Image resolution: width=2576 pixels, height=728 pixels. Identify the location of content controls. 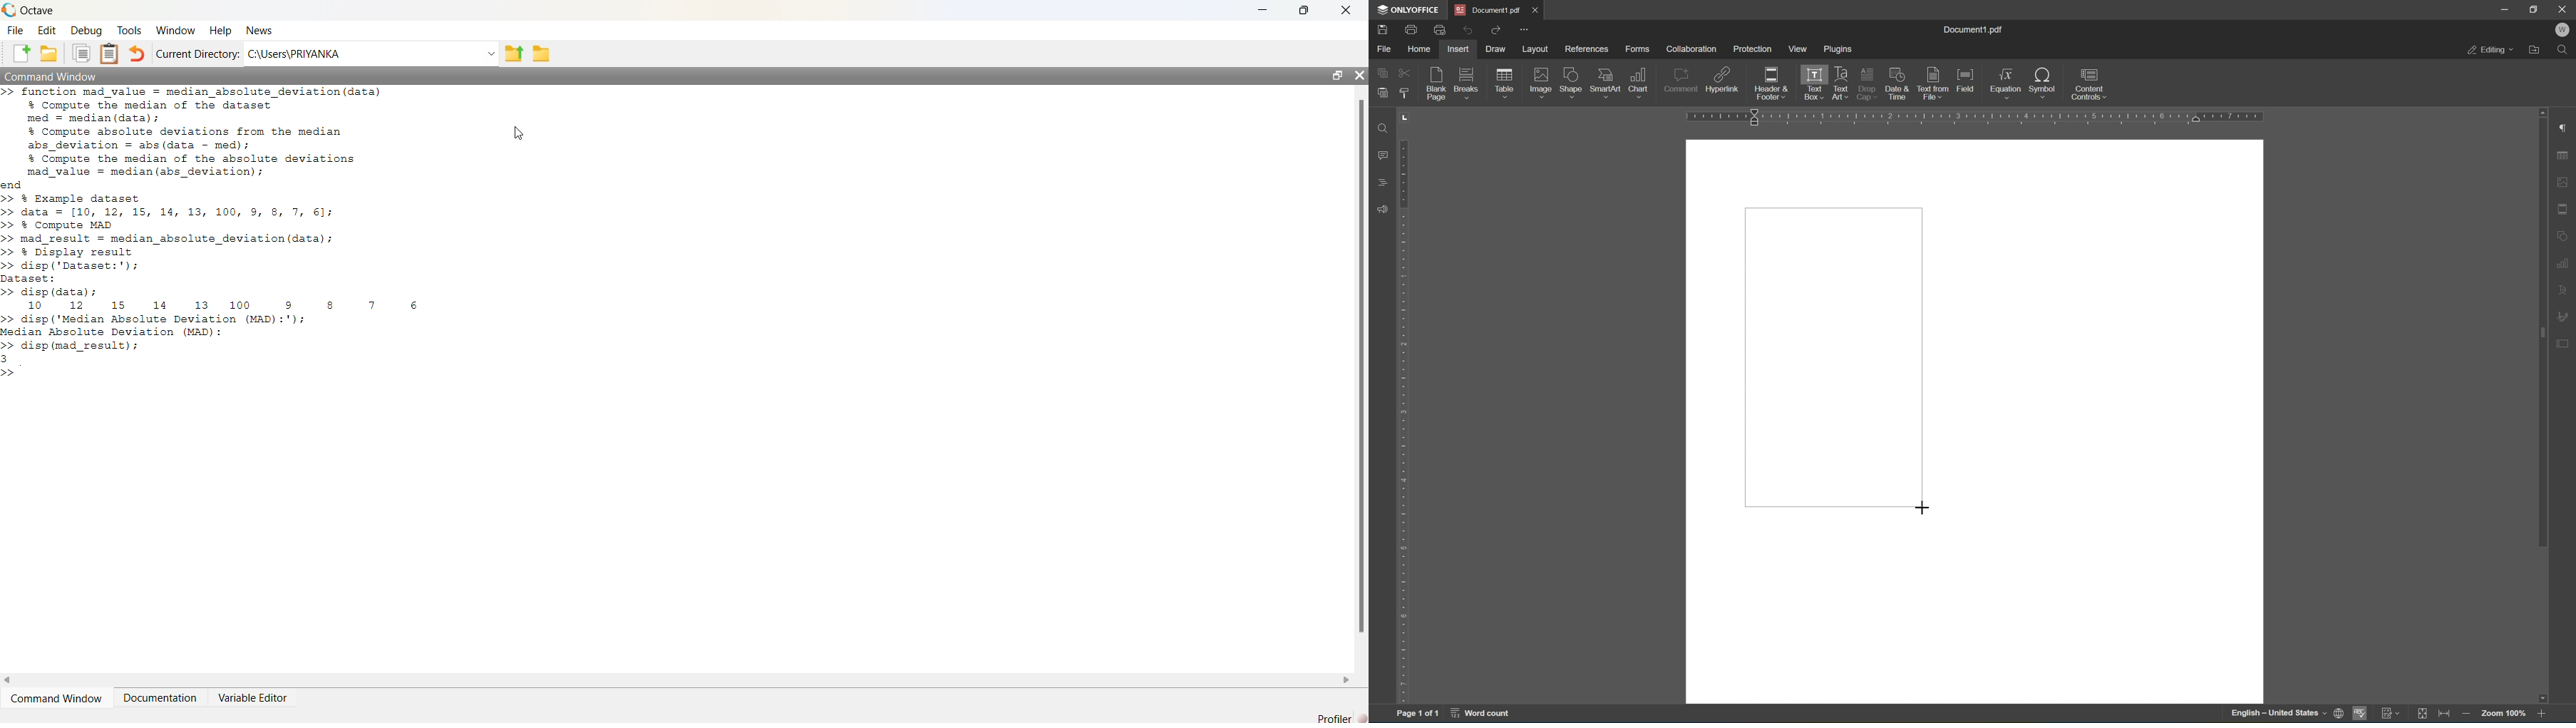
(2092, 84).